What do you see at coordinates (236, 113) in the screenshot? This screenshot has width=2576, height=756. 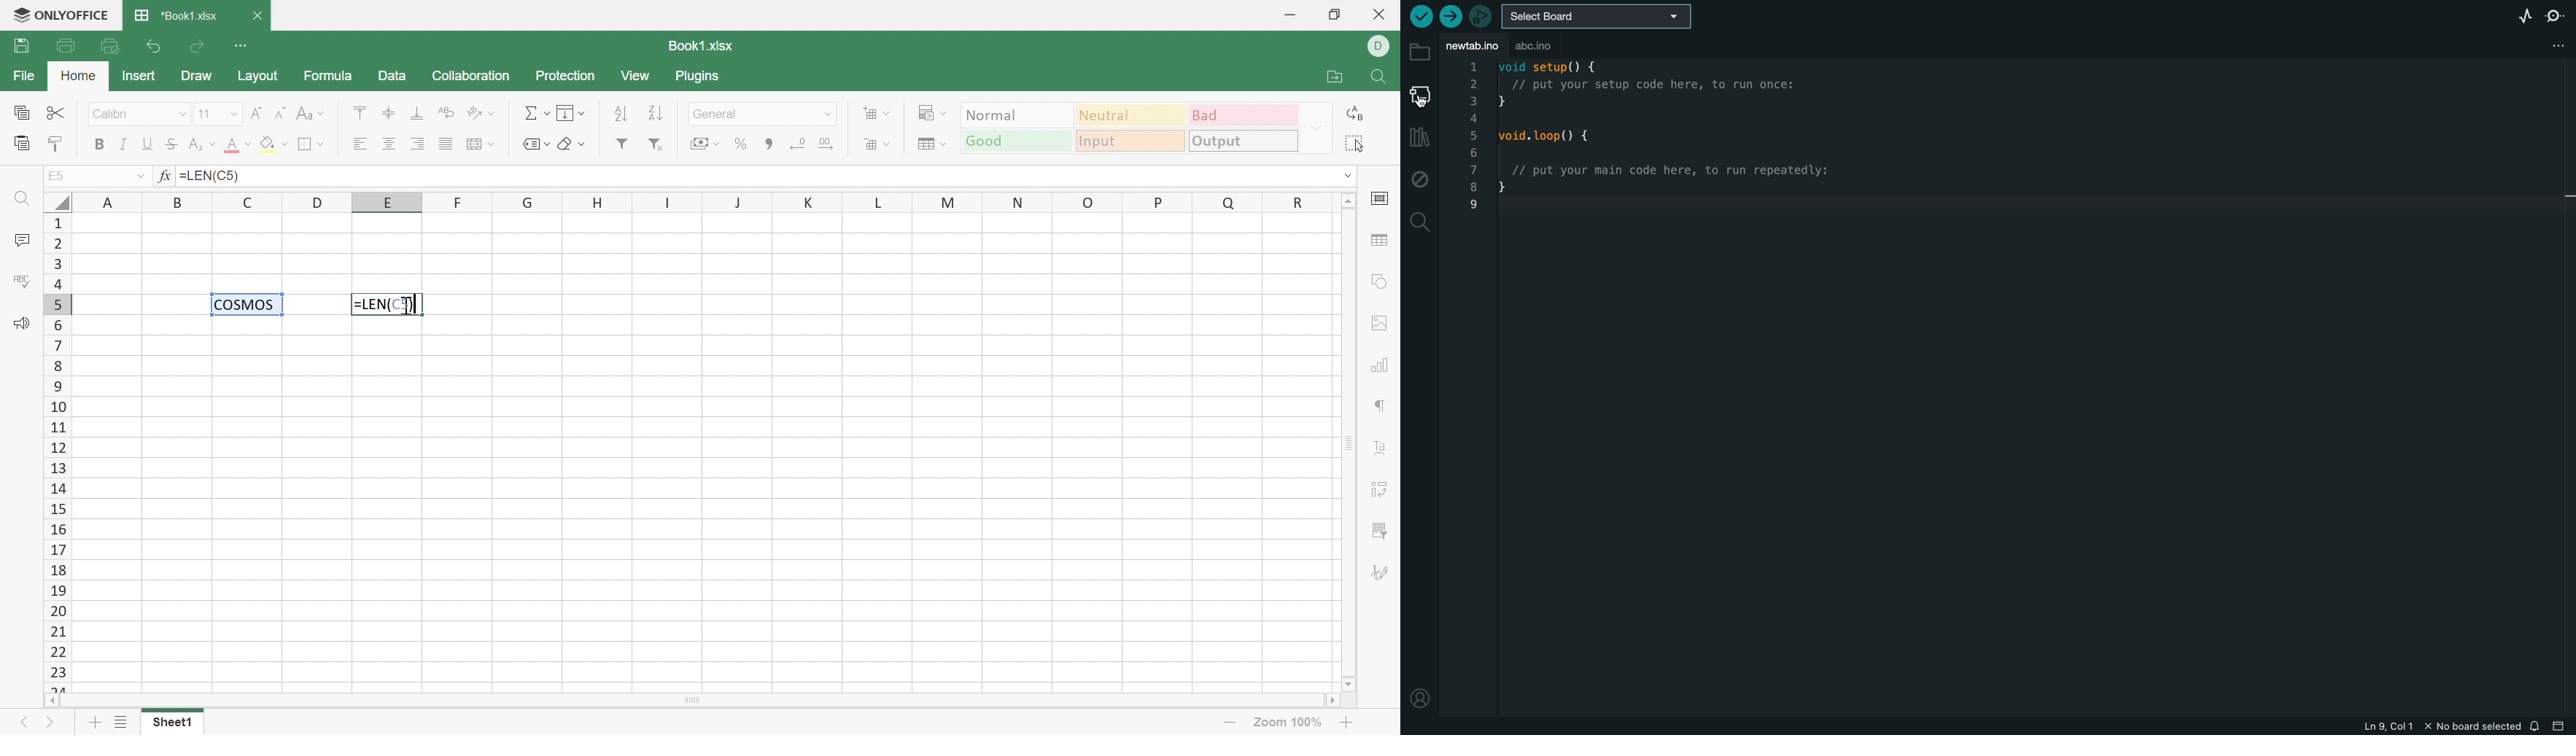 I see `Drop down` at bounding box center [236, 113].